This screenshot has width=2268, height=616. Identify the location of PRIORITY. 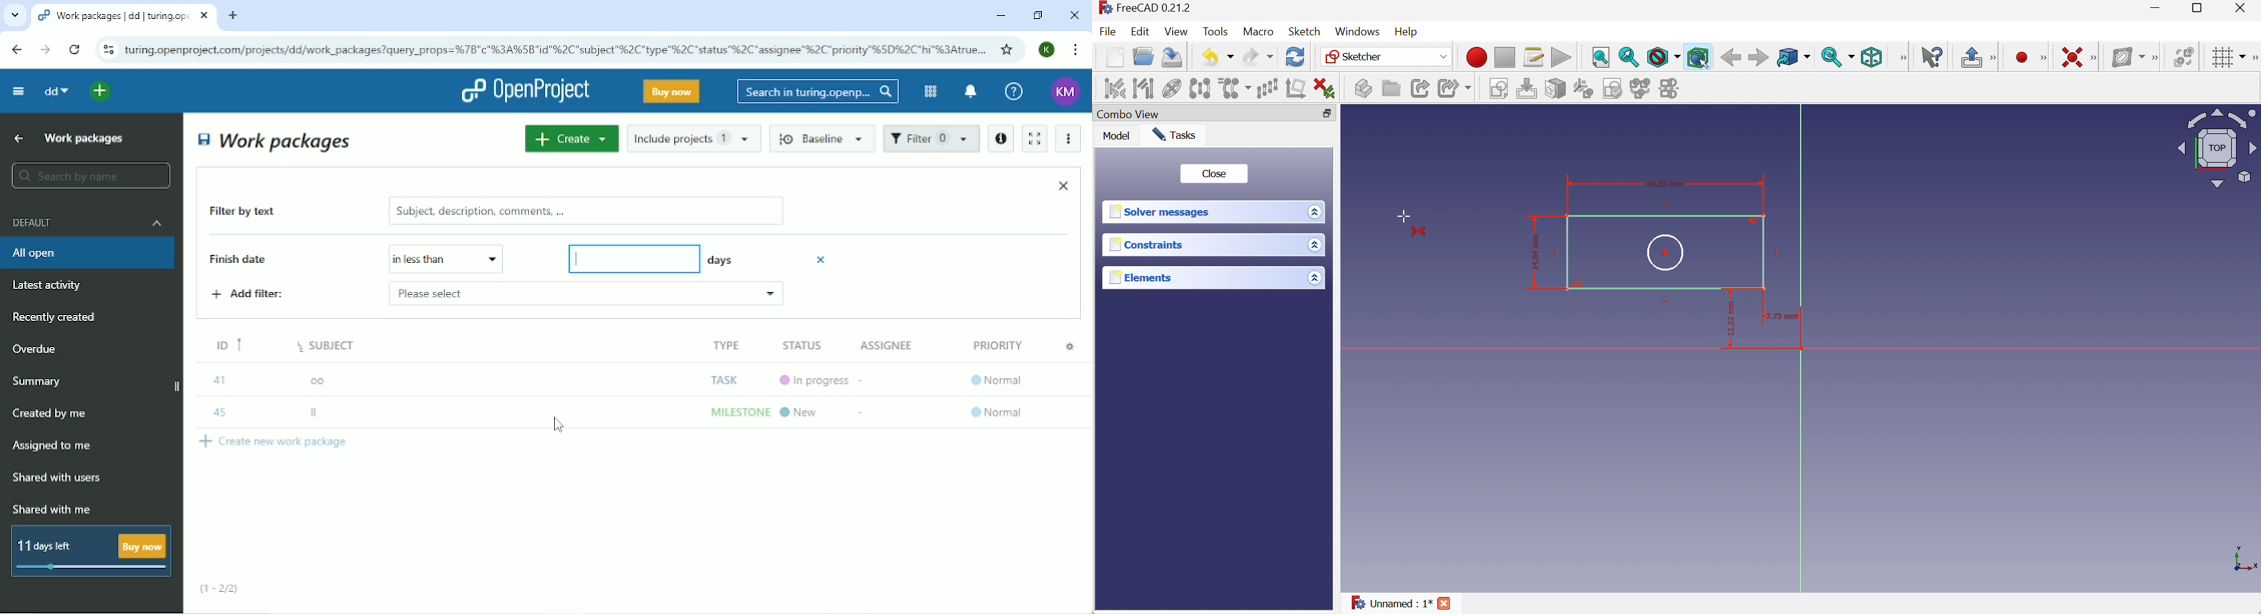
(995, 344).